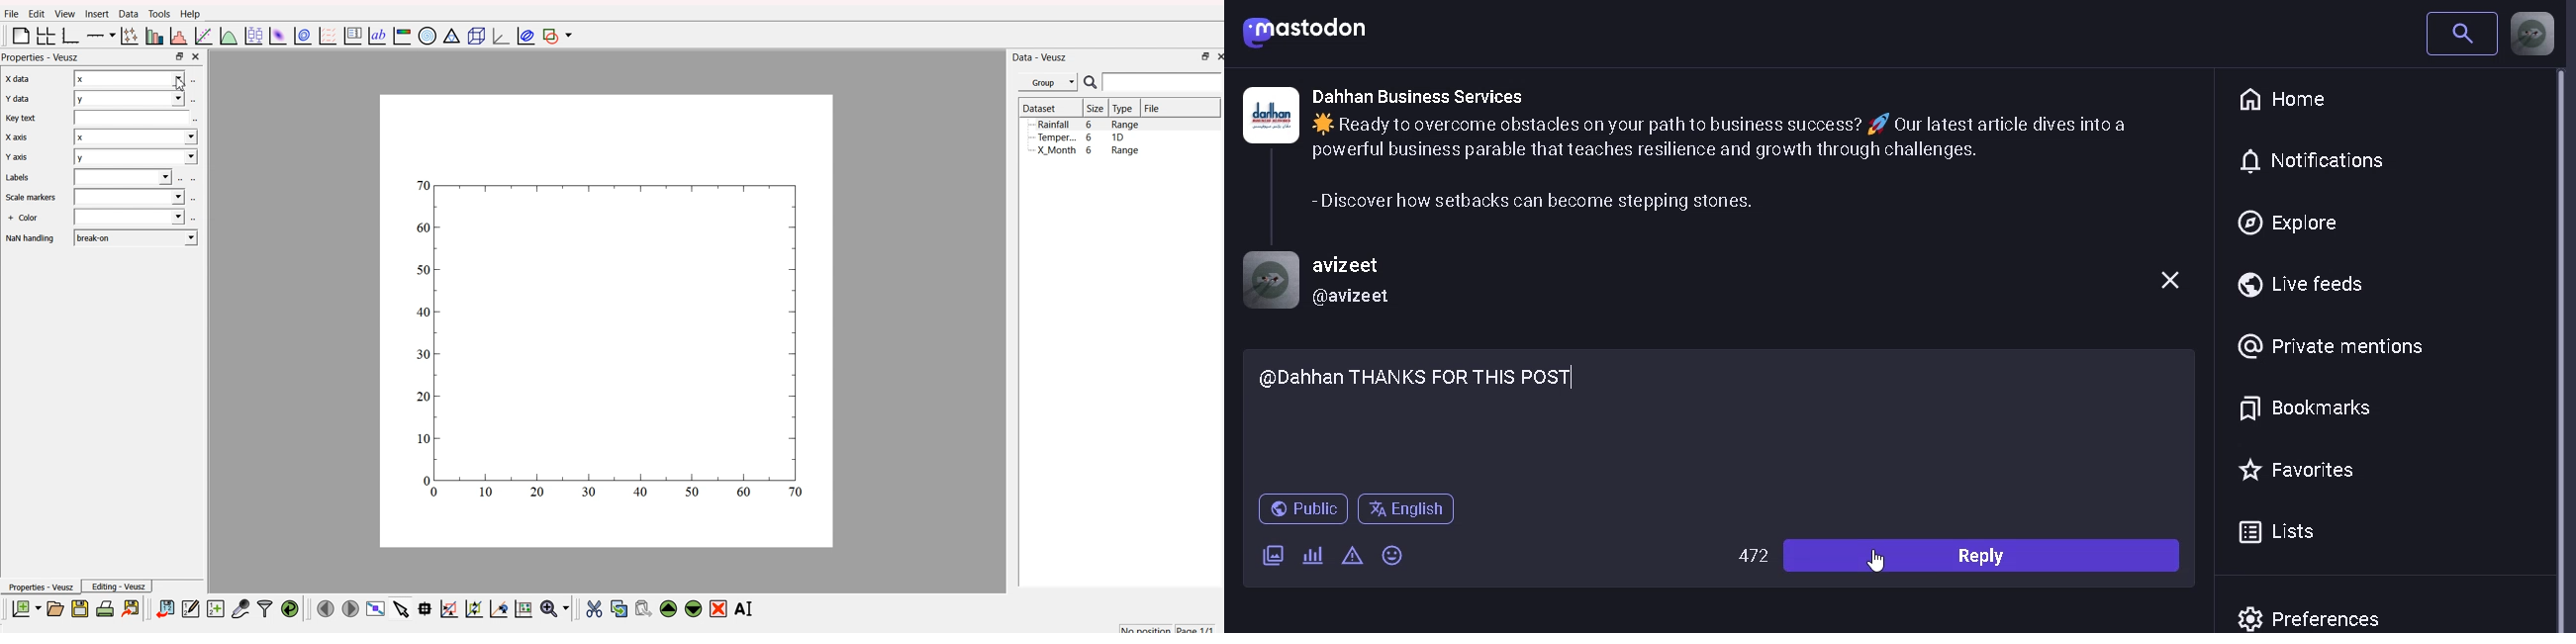 This screenshot has height=644, width=2576. What do you see at coordinates (424, 608) in the screenshot?
I see `read datapoint on graph` at bounding box center [424, 608].